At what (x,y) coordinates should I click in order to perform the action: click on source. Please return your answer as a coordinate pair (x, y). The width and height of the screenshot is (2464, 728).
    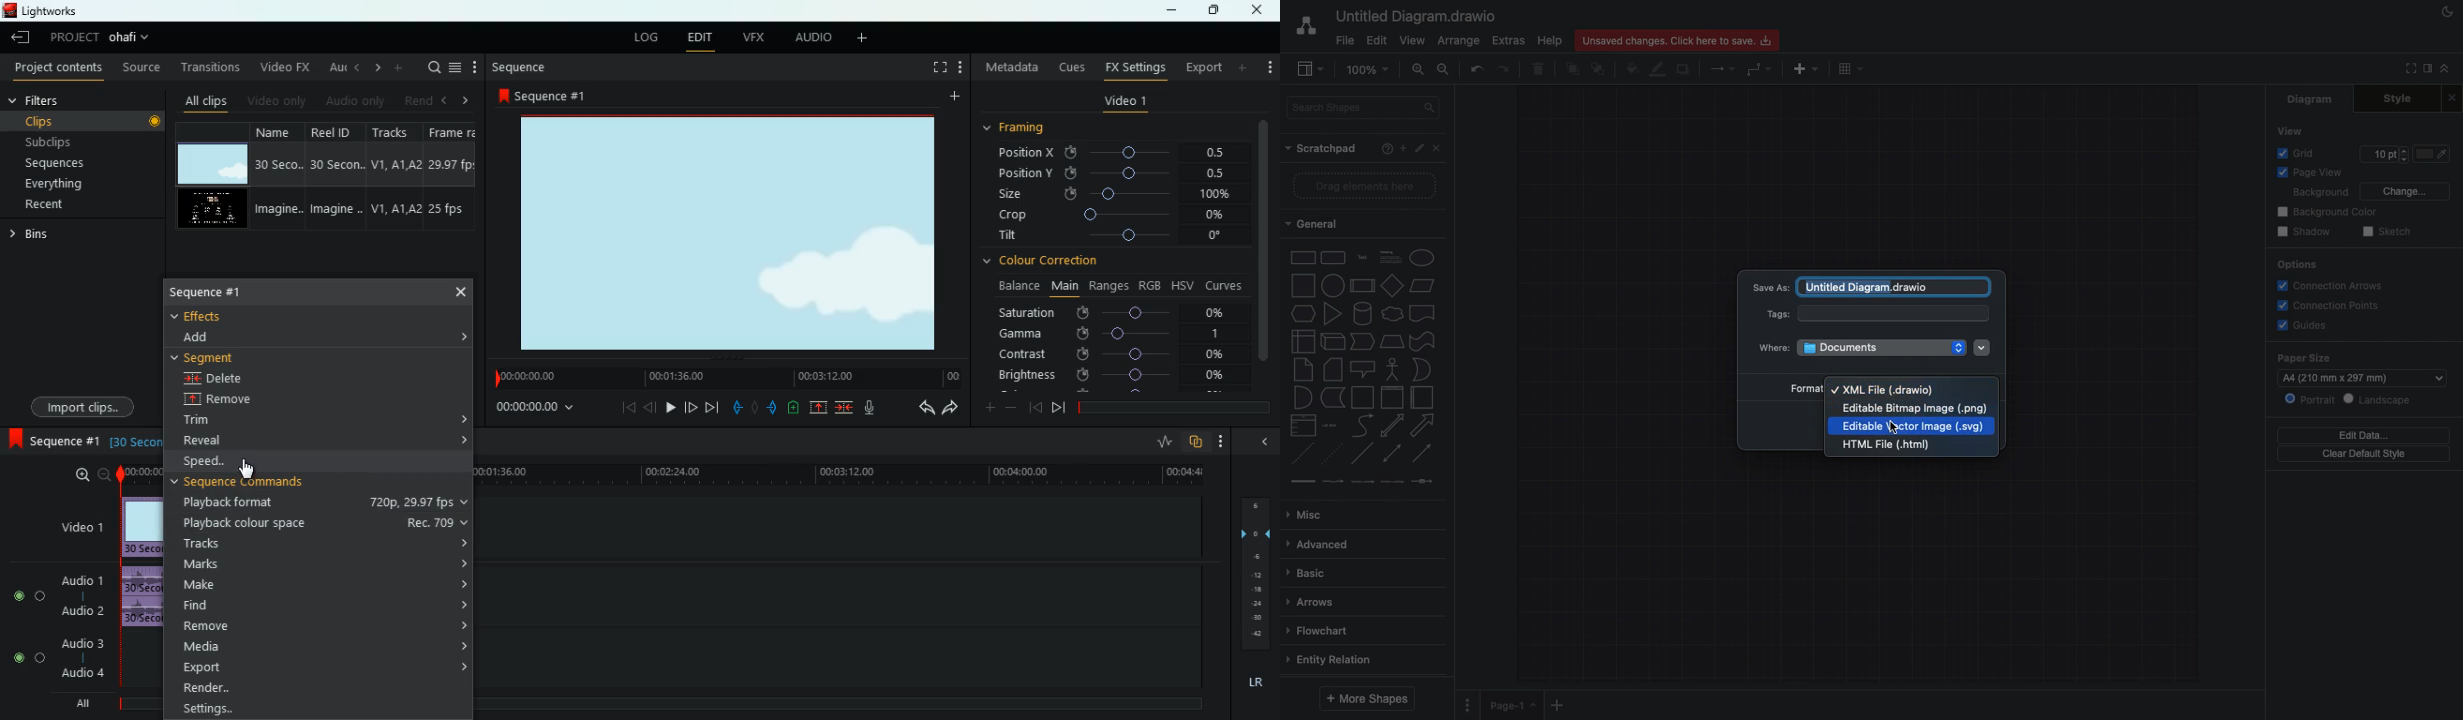
    Looking at the image, I should click on (141, 67).